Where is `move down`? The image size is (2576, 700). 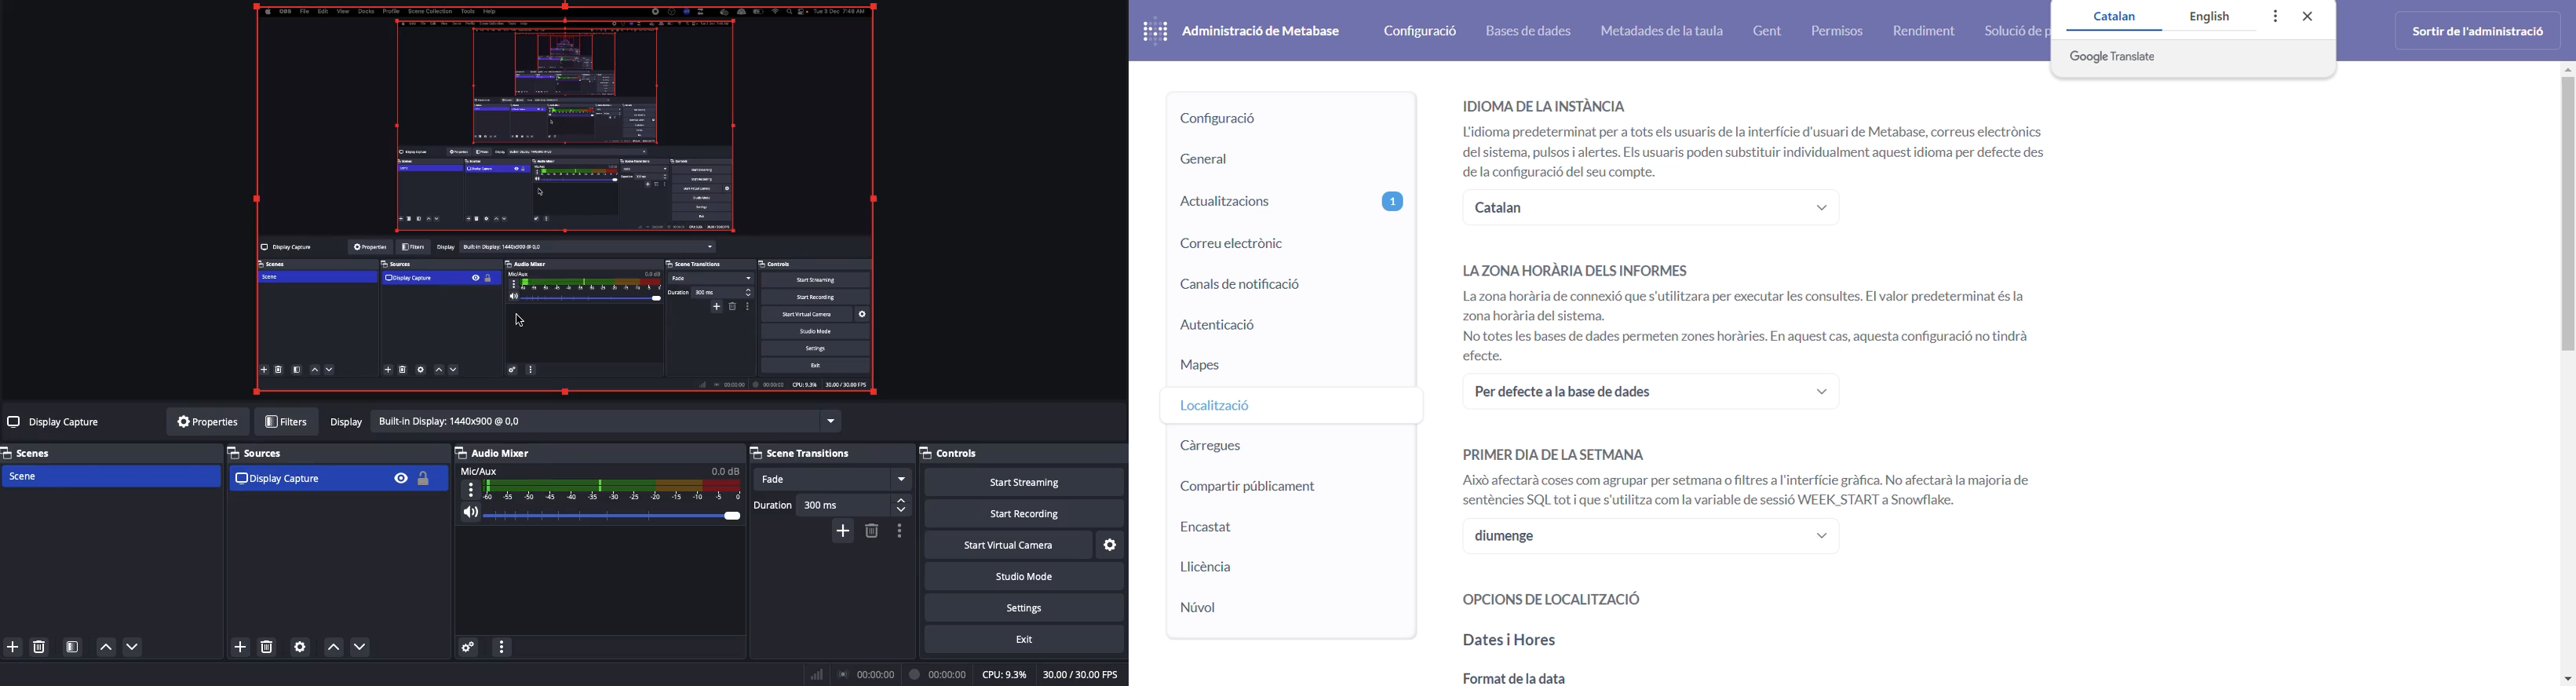 move down is located at coordinates (2567, 680).